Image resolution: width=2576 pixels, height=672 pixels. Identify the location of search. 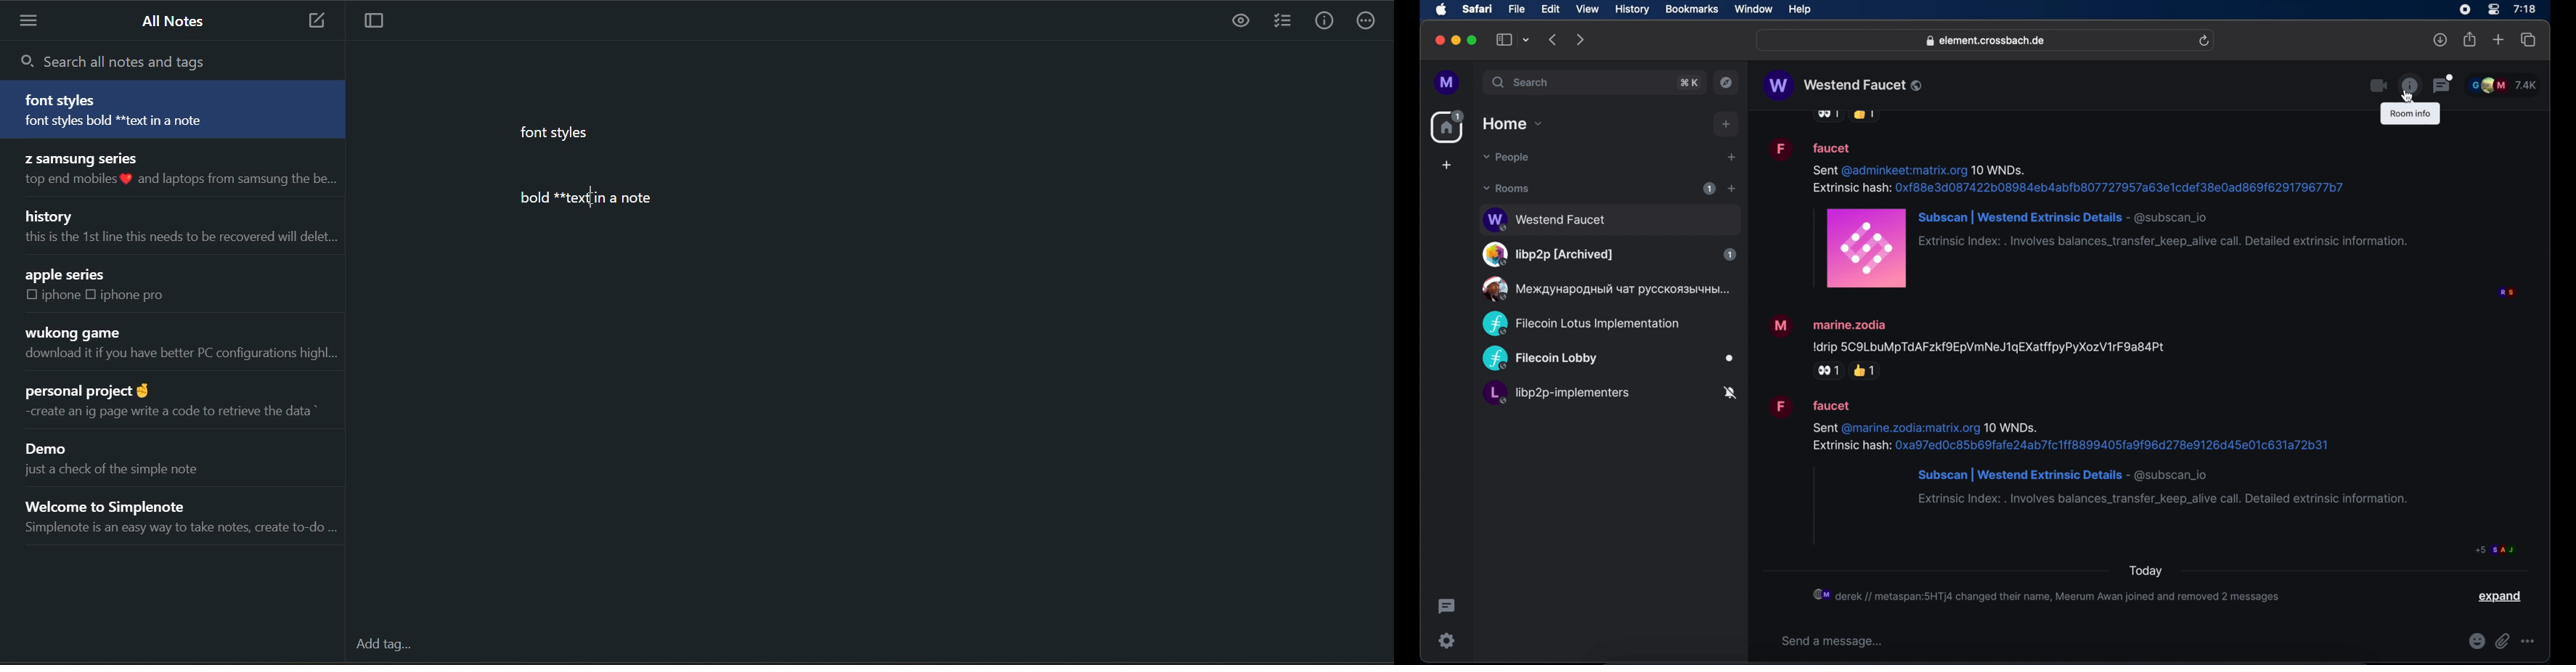
(121, 60).